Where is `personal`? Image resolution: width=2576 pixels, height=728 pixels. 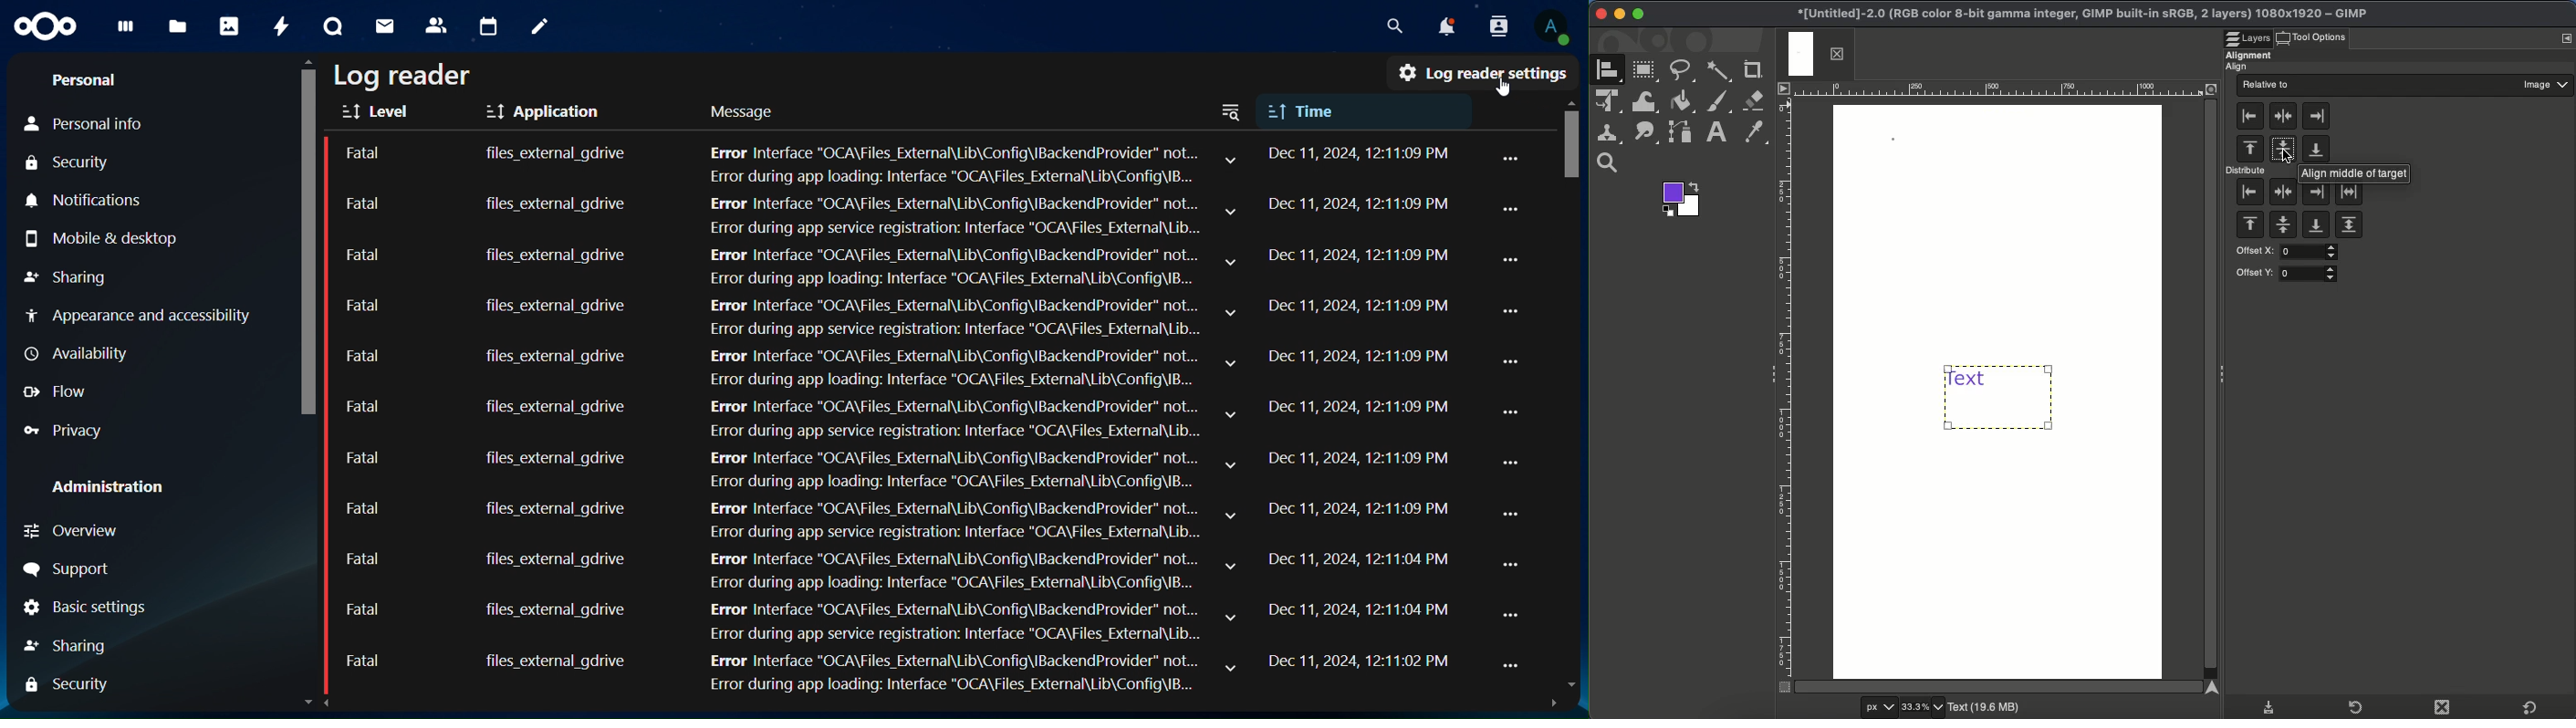 personal is located at coordinates (89, 80).